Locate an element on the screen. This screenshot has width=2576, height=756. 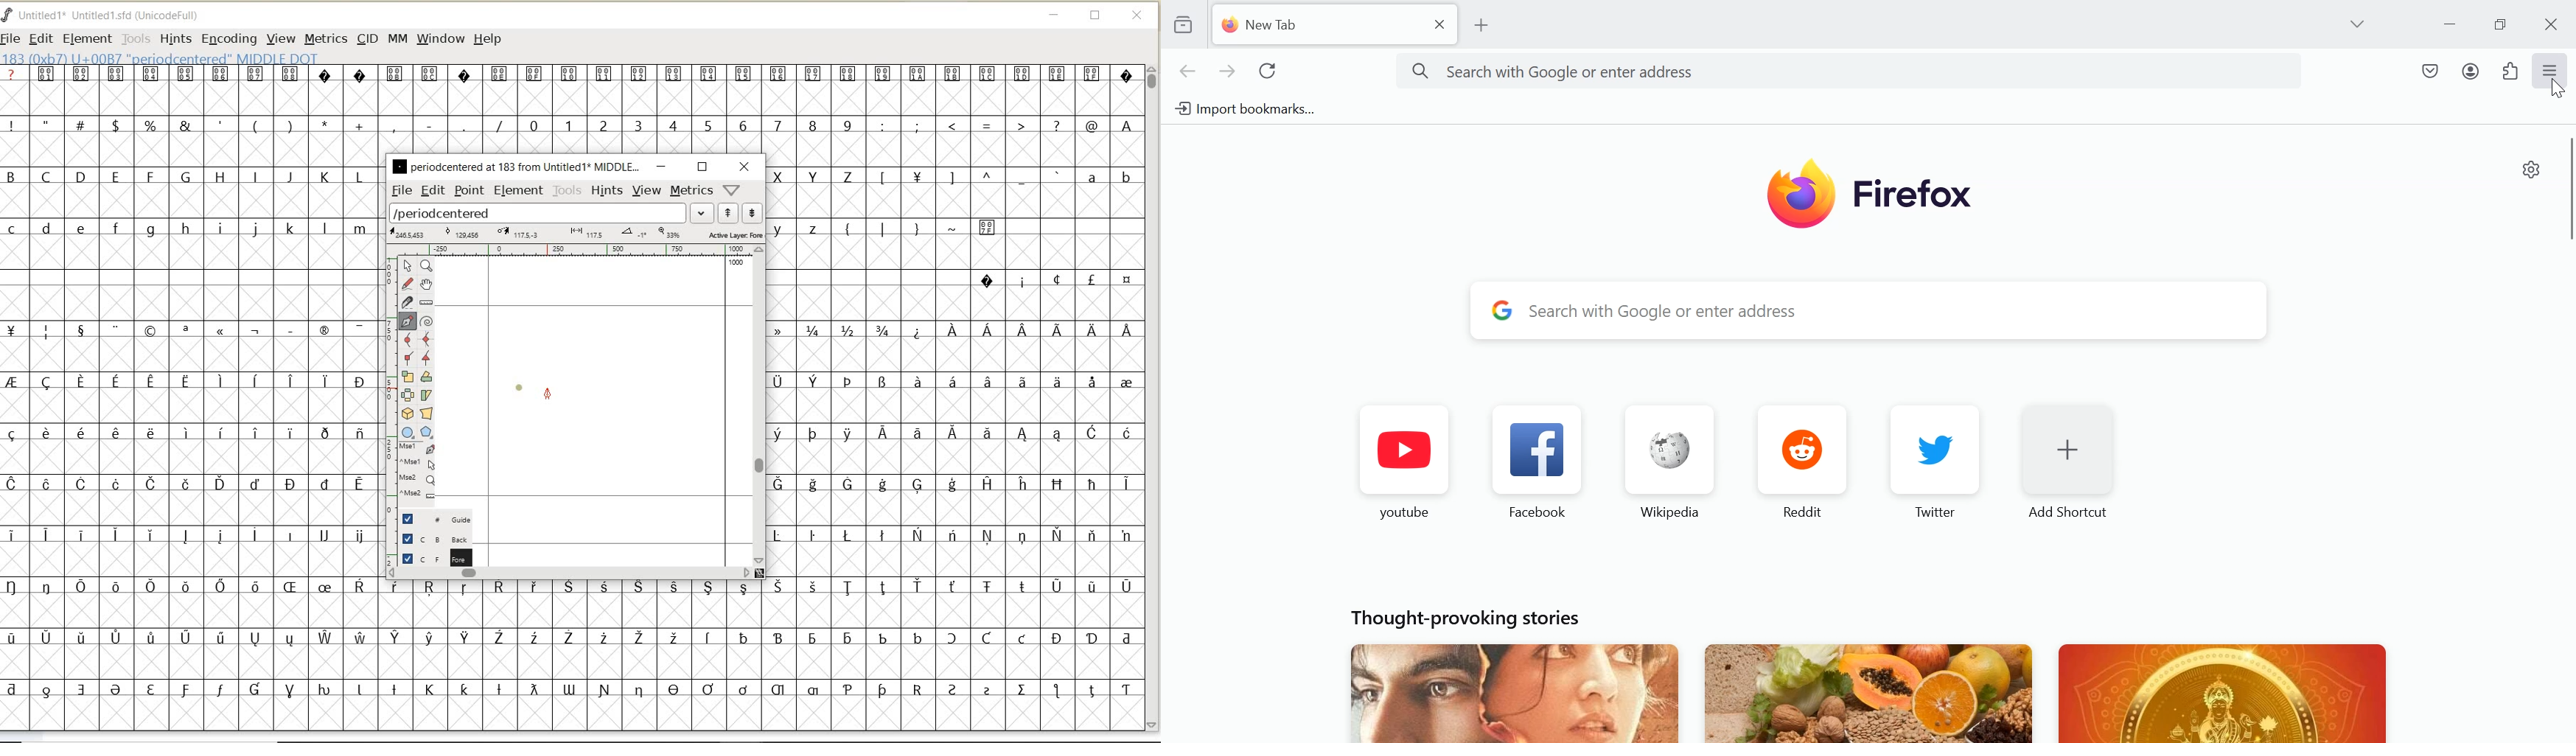
FILE is located at coordinates (12, 38).